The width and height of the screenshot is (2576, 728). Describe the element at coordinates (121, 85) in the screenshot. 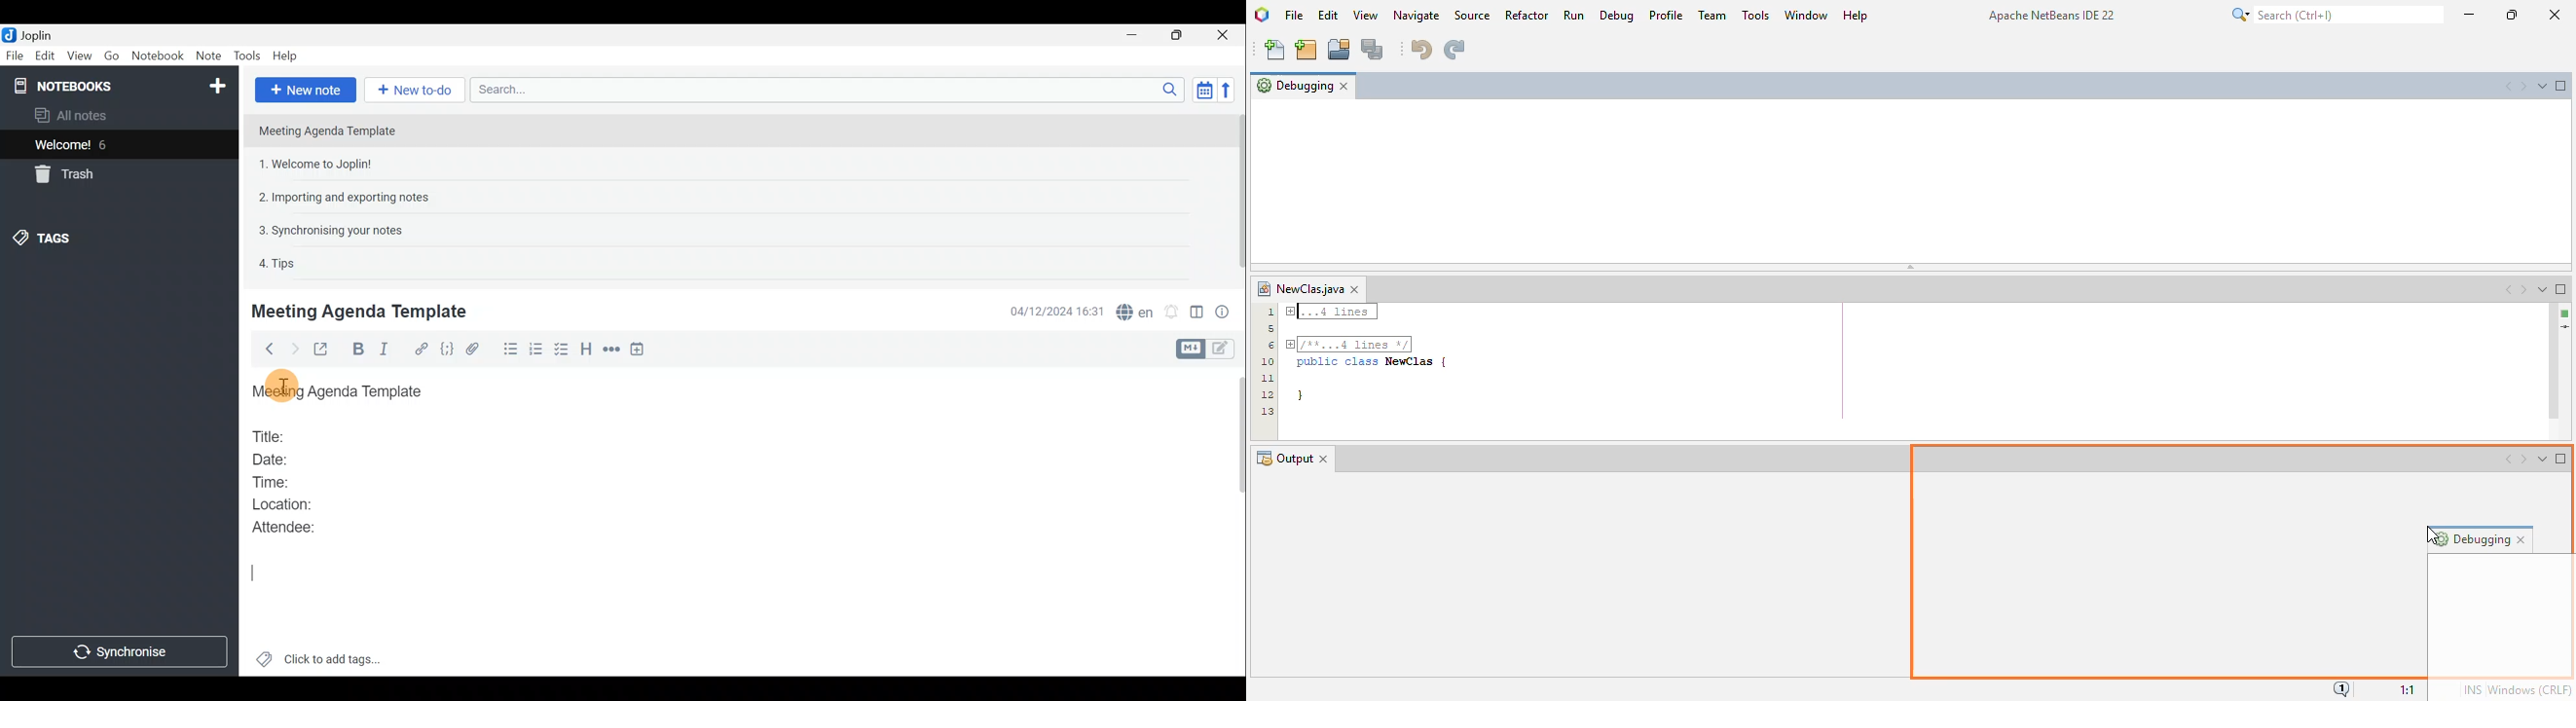

I see `Notebooks` at that location.